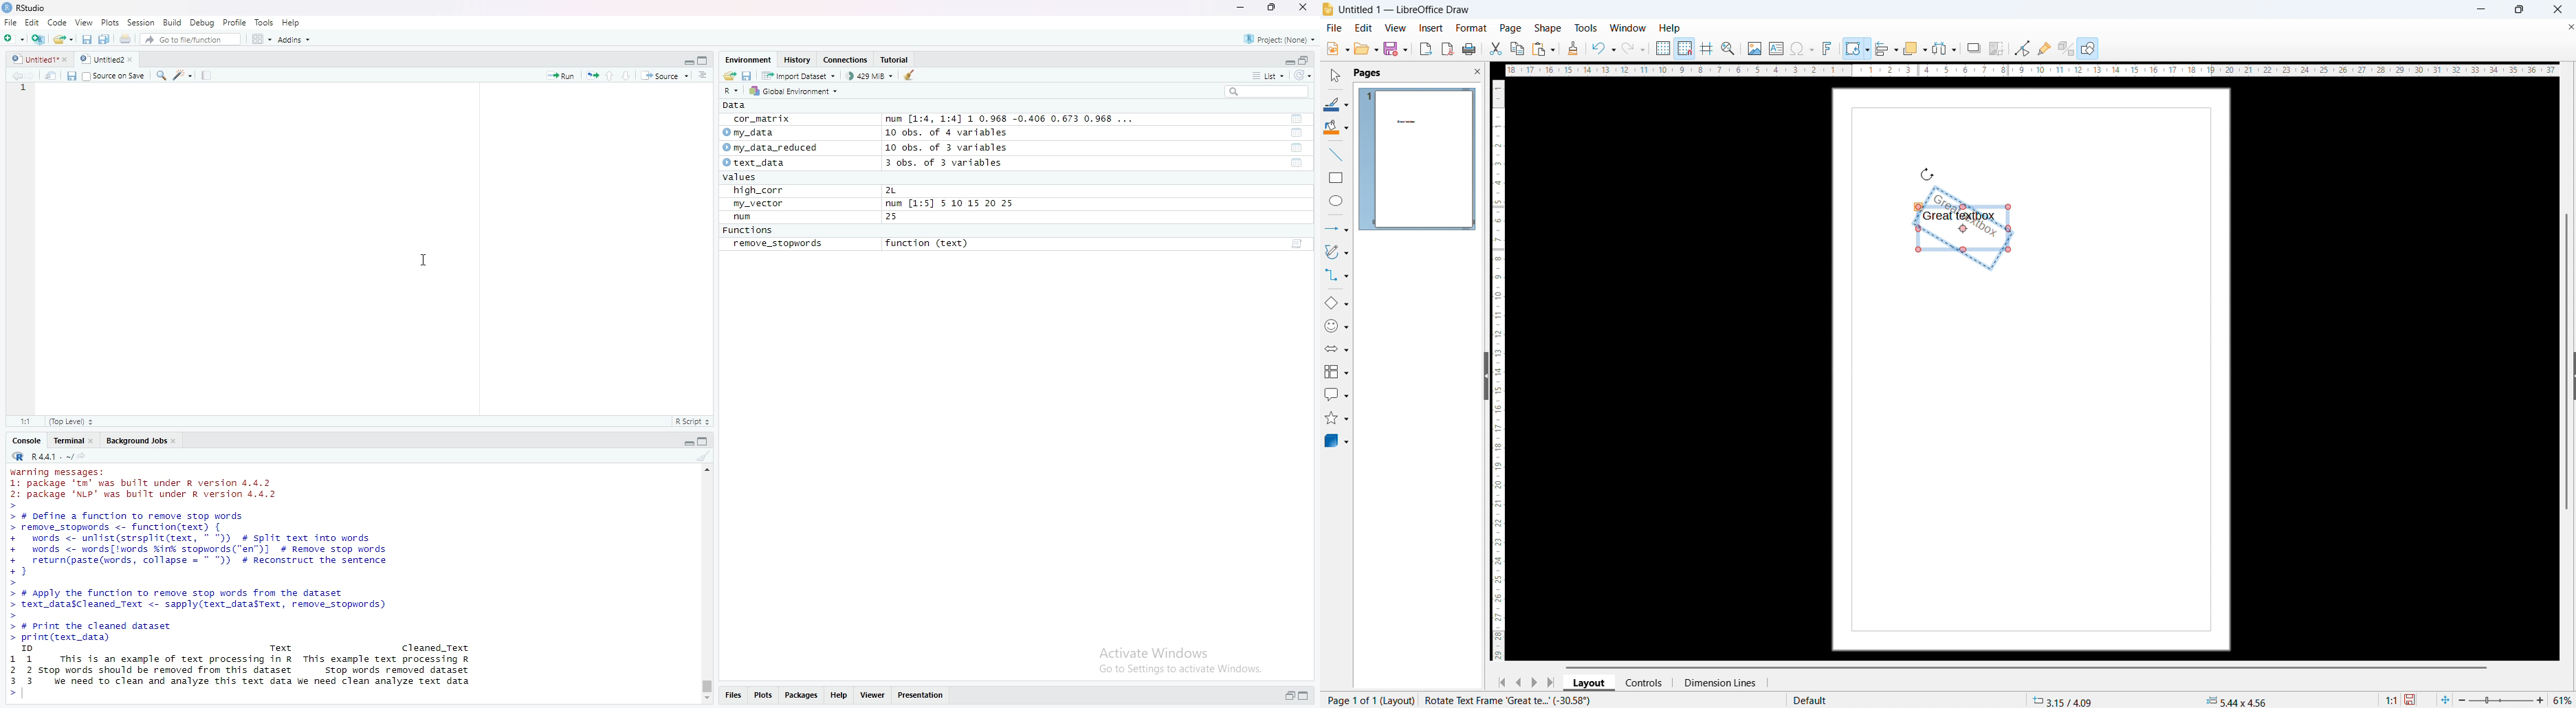 This screenshot has height=728, width=2576. Describe the element at coordinates (694, 421) in the screenshot. I see `R Script` at that location.